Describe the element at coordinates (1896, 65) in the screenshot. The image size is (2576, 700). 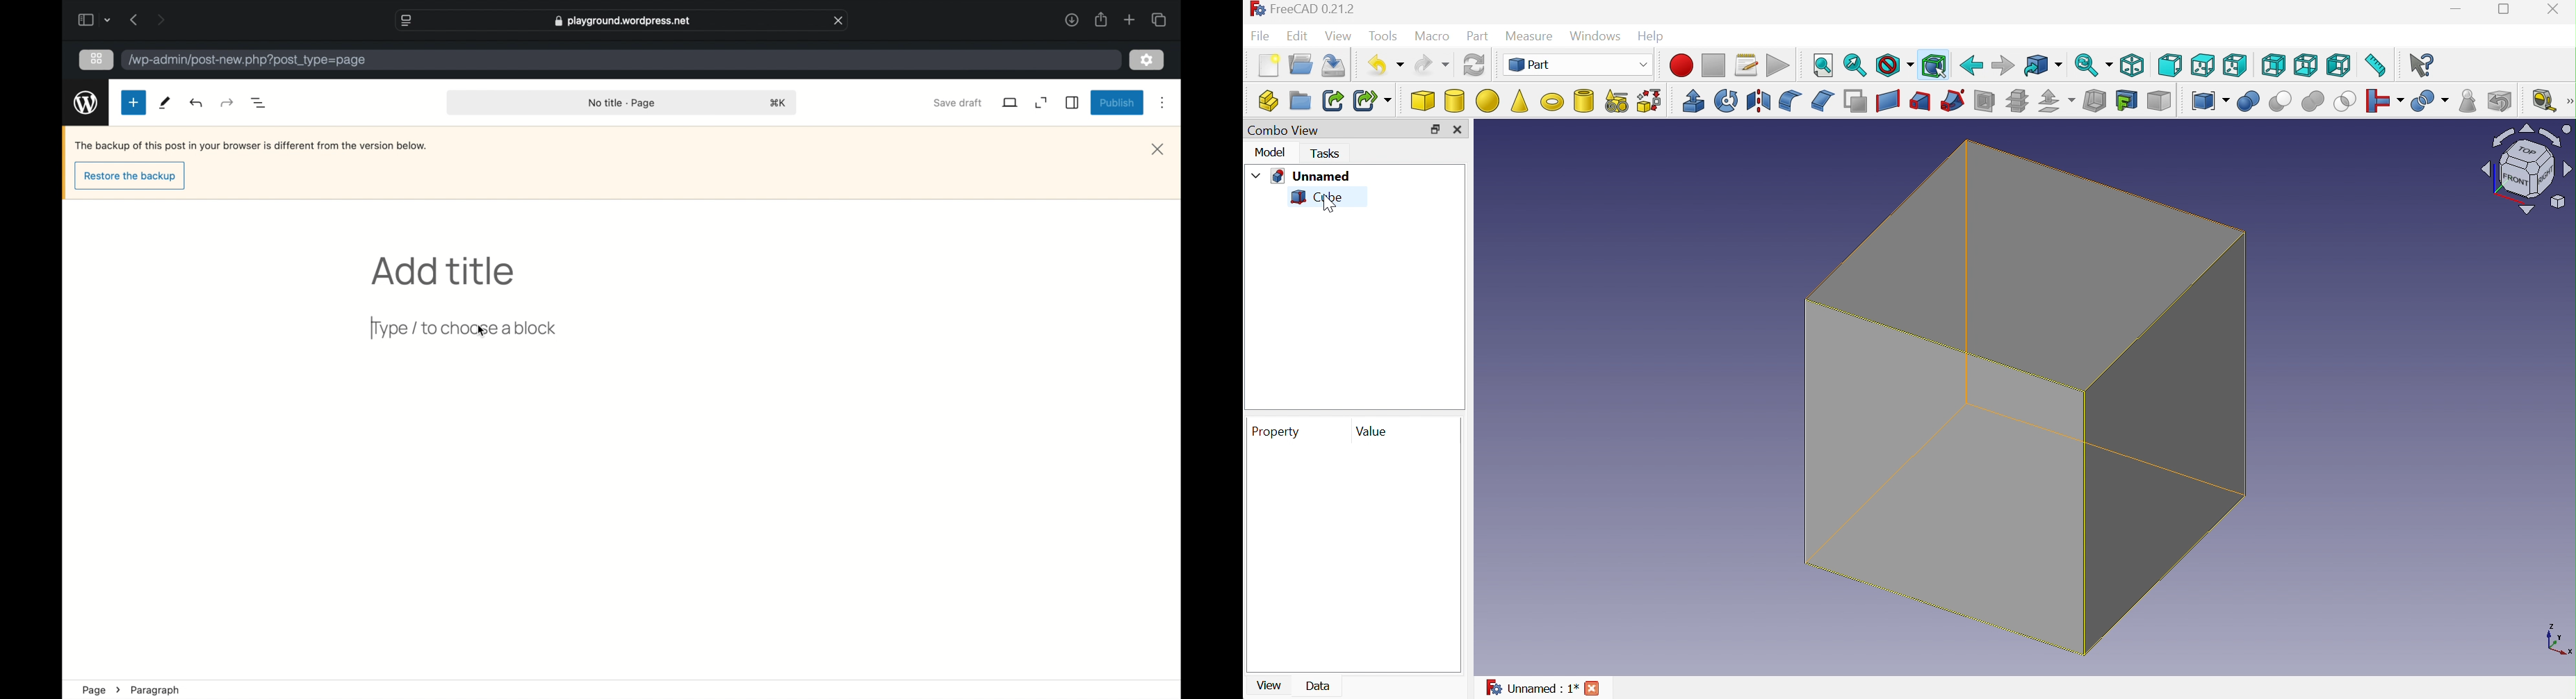
I see `Draw style` at that location.